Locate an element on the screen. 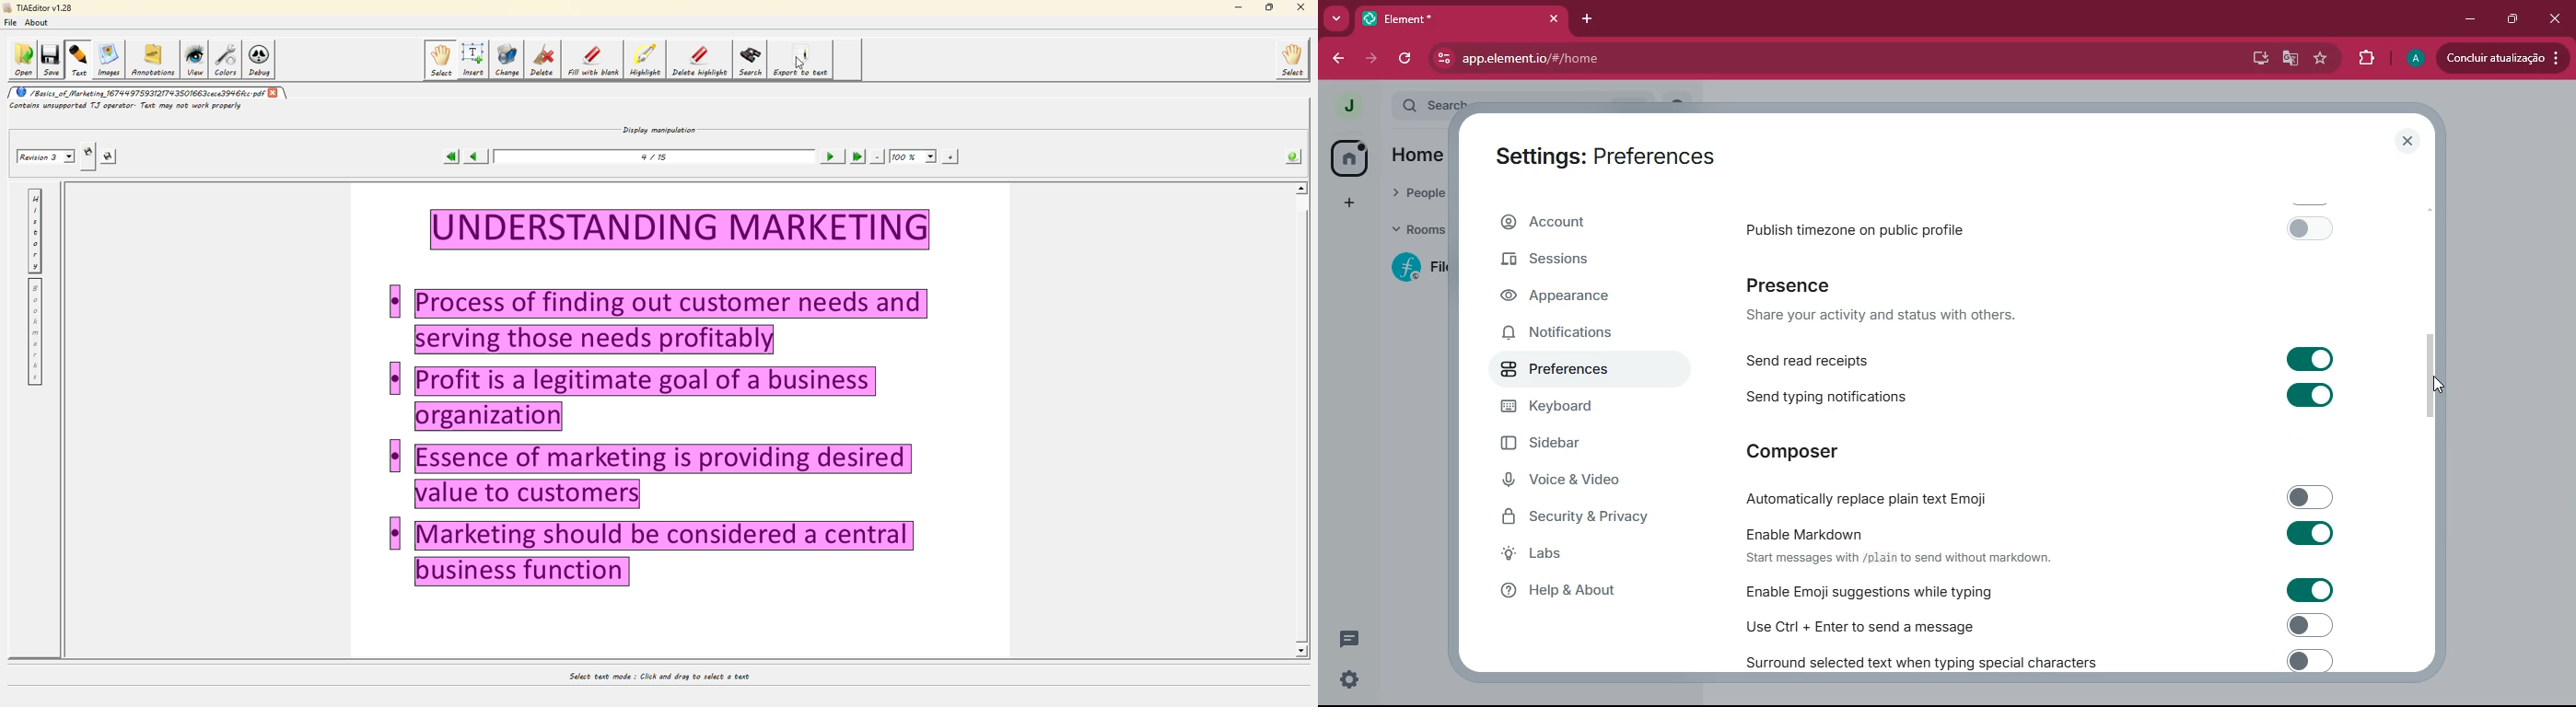  favourite is located at coordinates (2324, 59).